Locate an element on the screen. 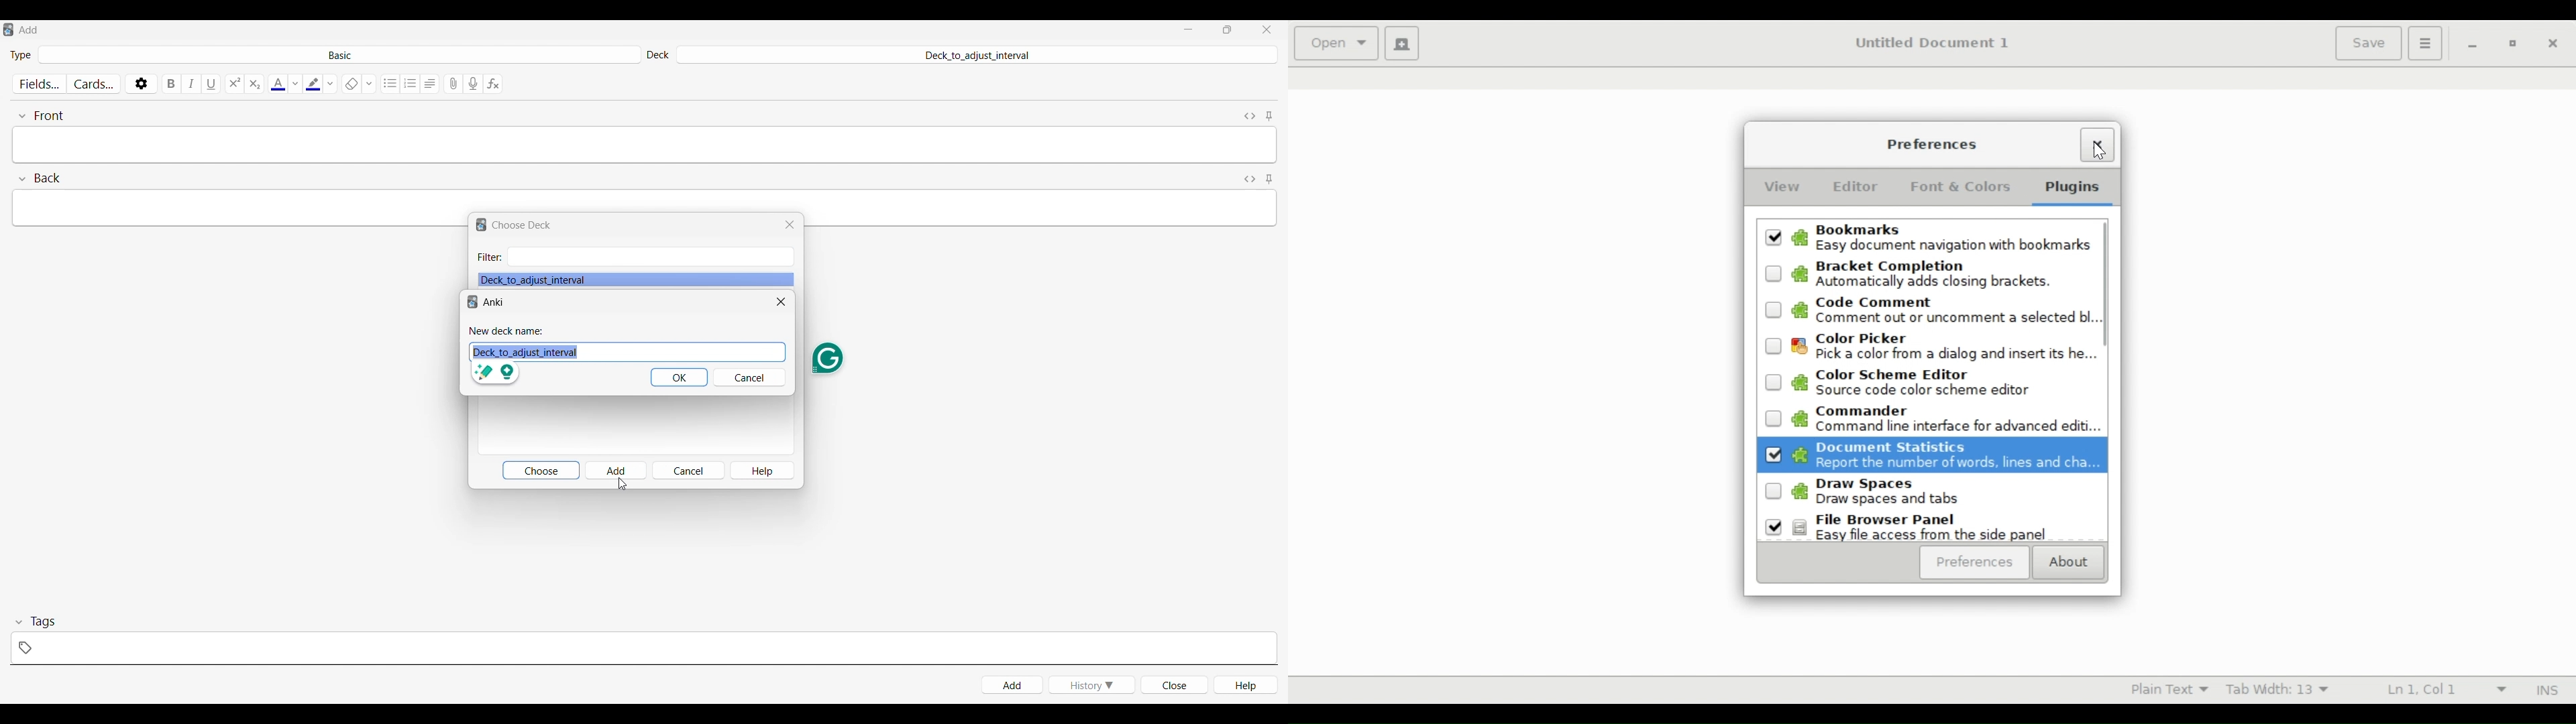 The width and height of the screenshot is (2576, 728). Software logo is located at coordinates (8, 29).